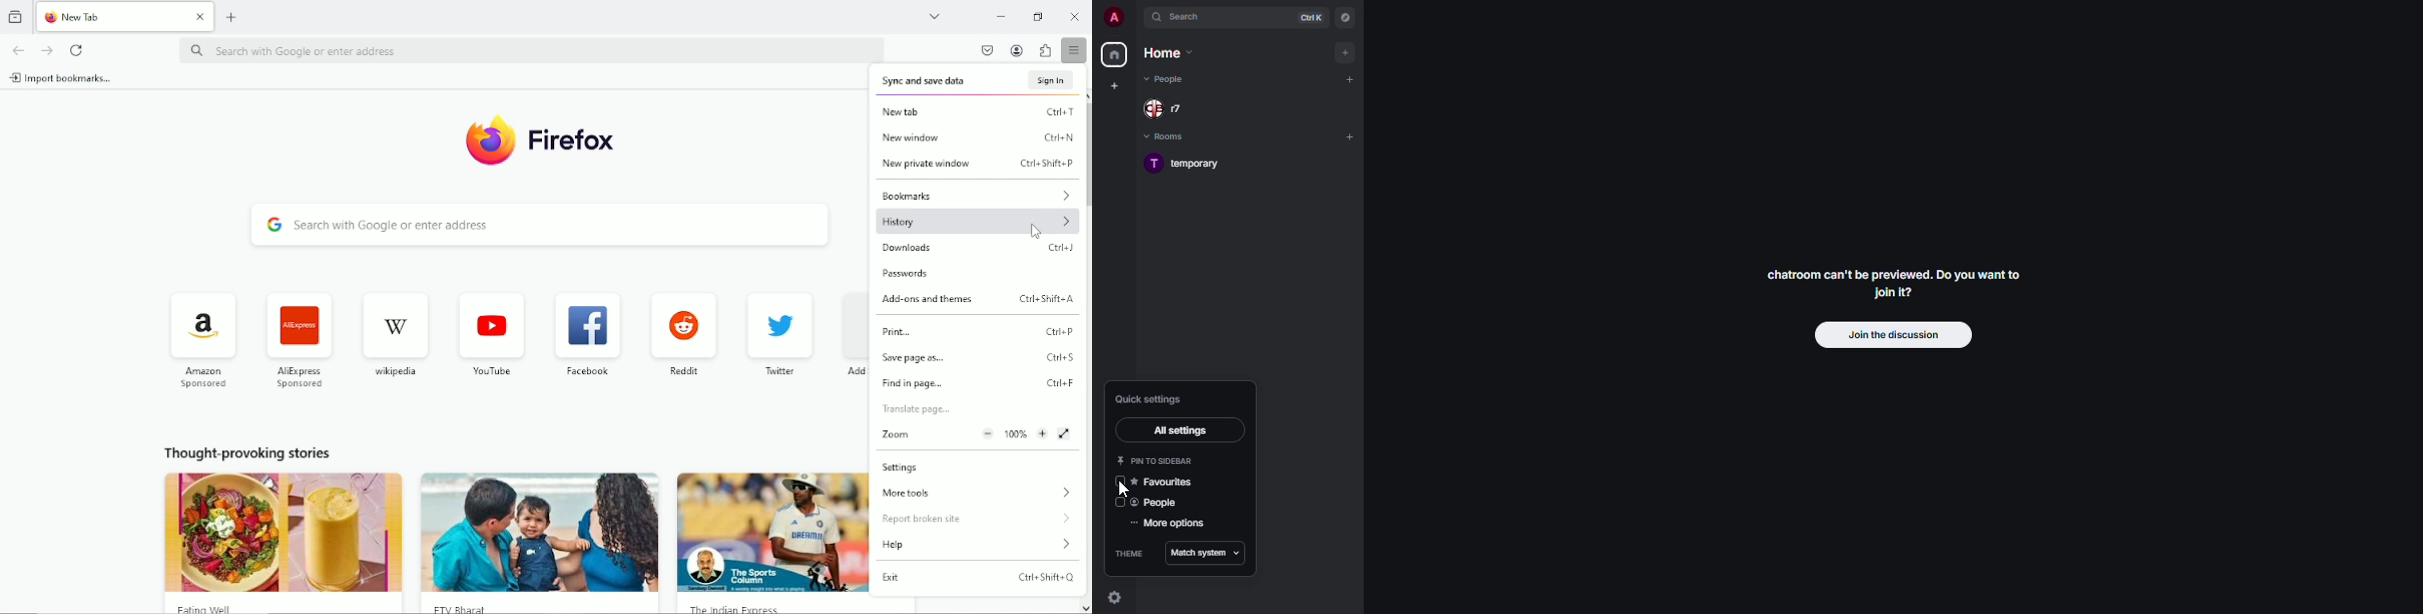 The height and width of the screenshot is (616, 2436). Describe the element at coordinates (979, 578) in the screenshot. I see `exit` at that location.